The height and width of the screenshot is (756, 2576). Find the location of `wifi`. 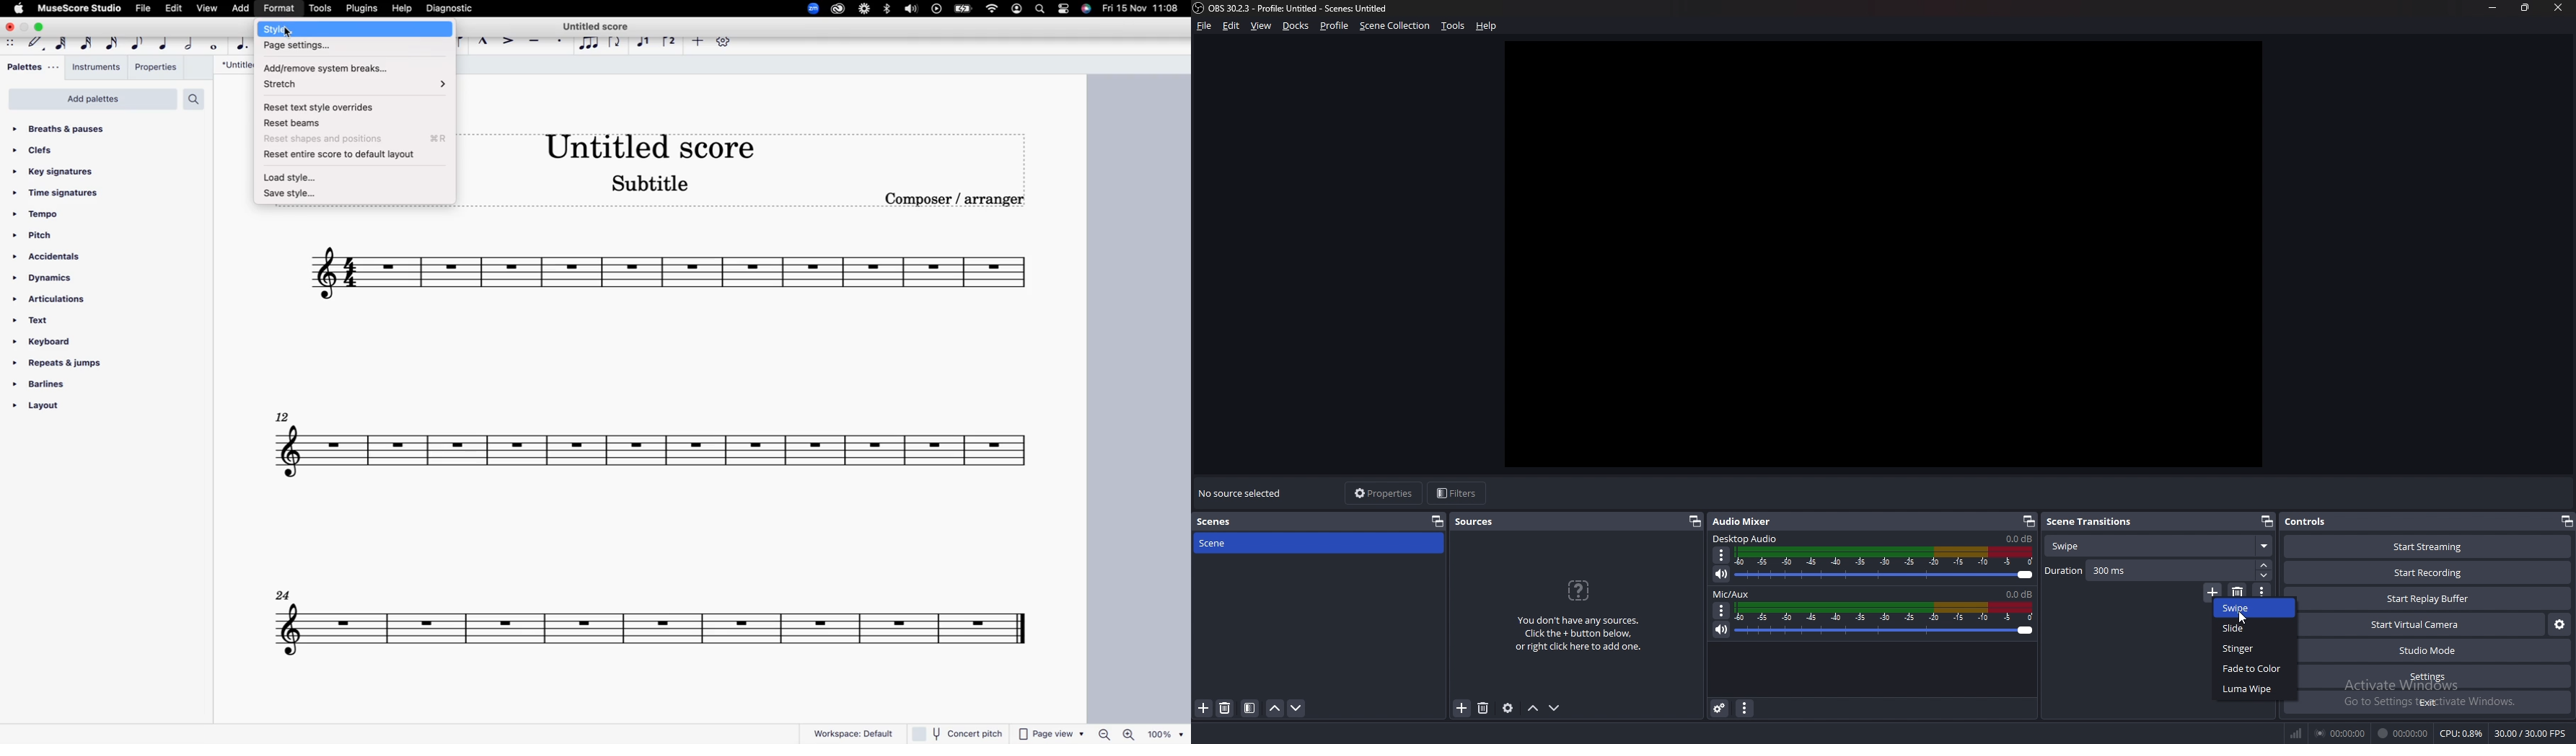

wifi is located at coordinates (993, 10).